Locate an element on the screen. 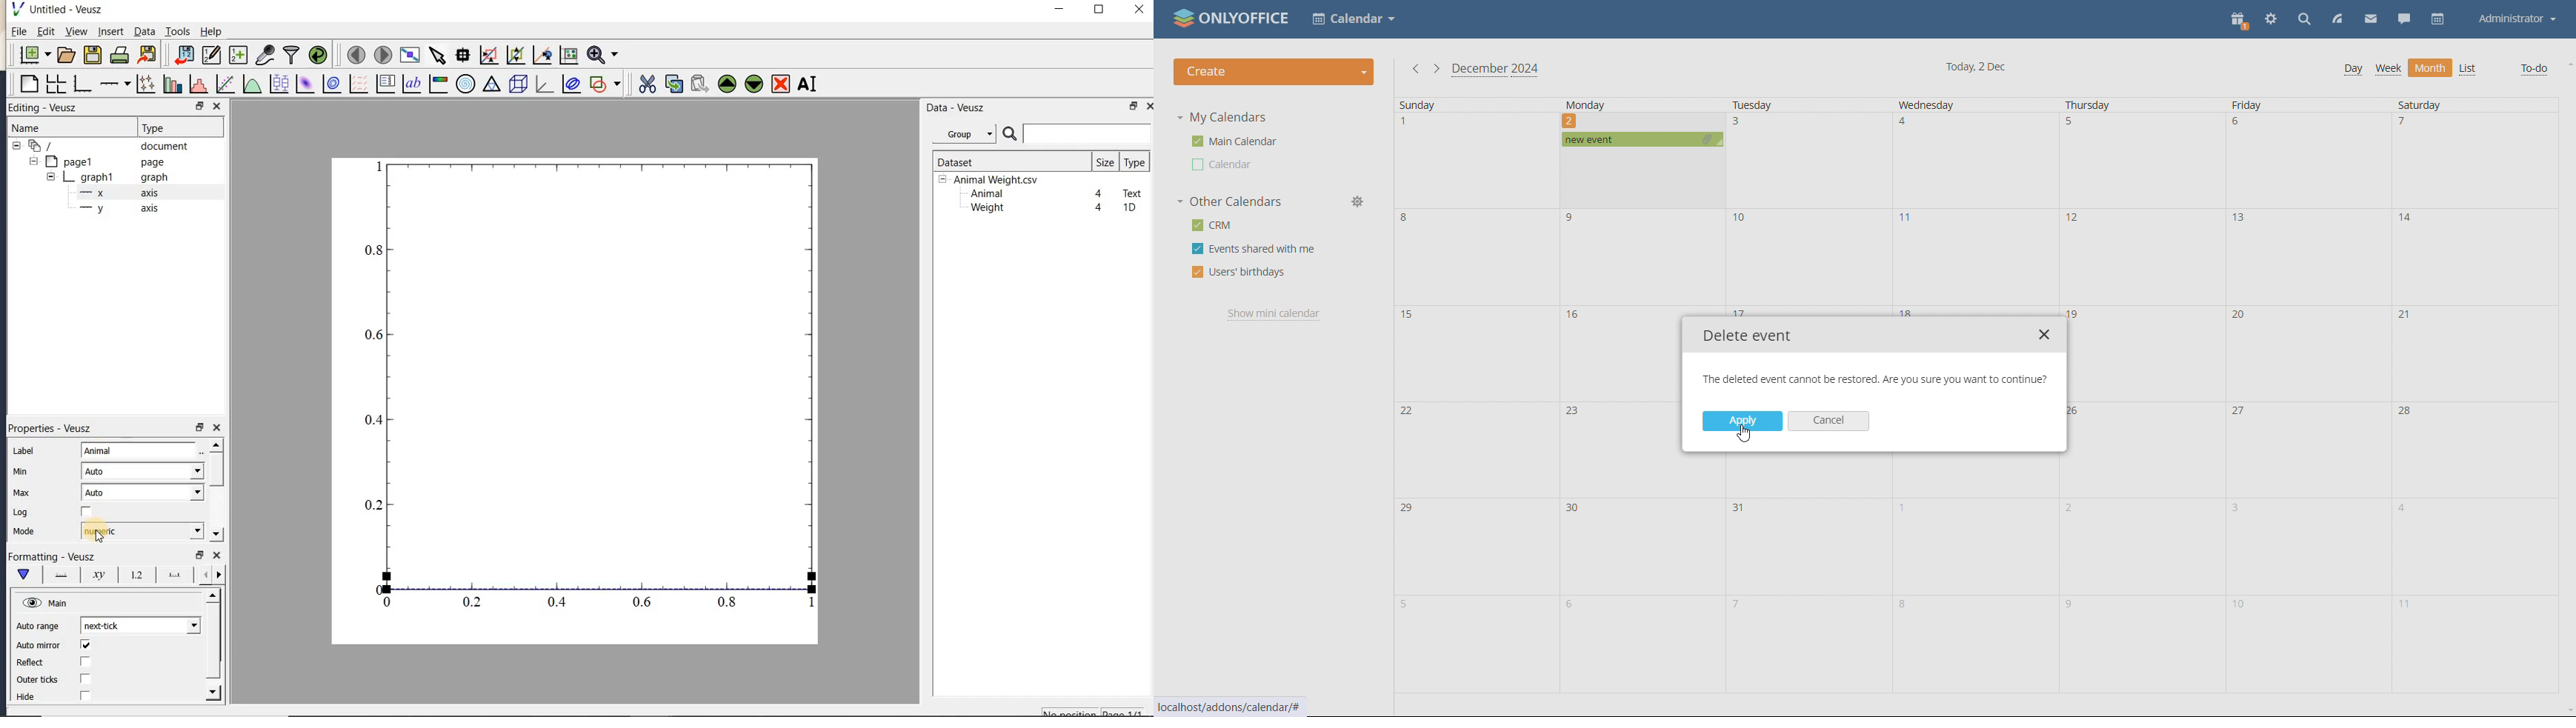  20 is located at coordinates (2242, 316).